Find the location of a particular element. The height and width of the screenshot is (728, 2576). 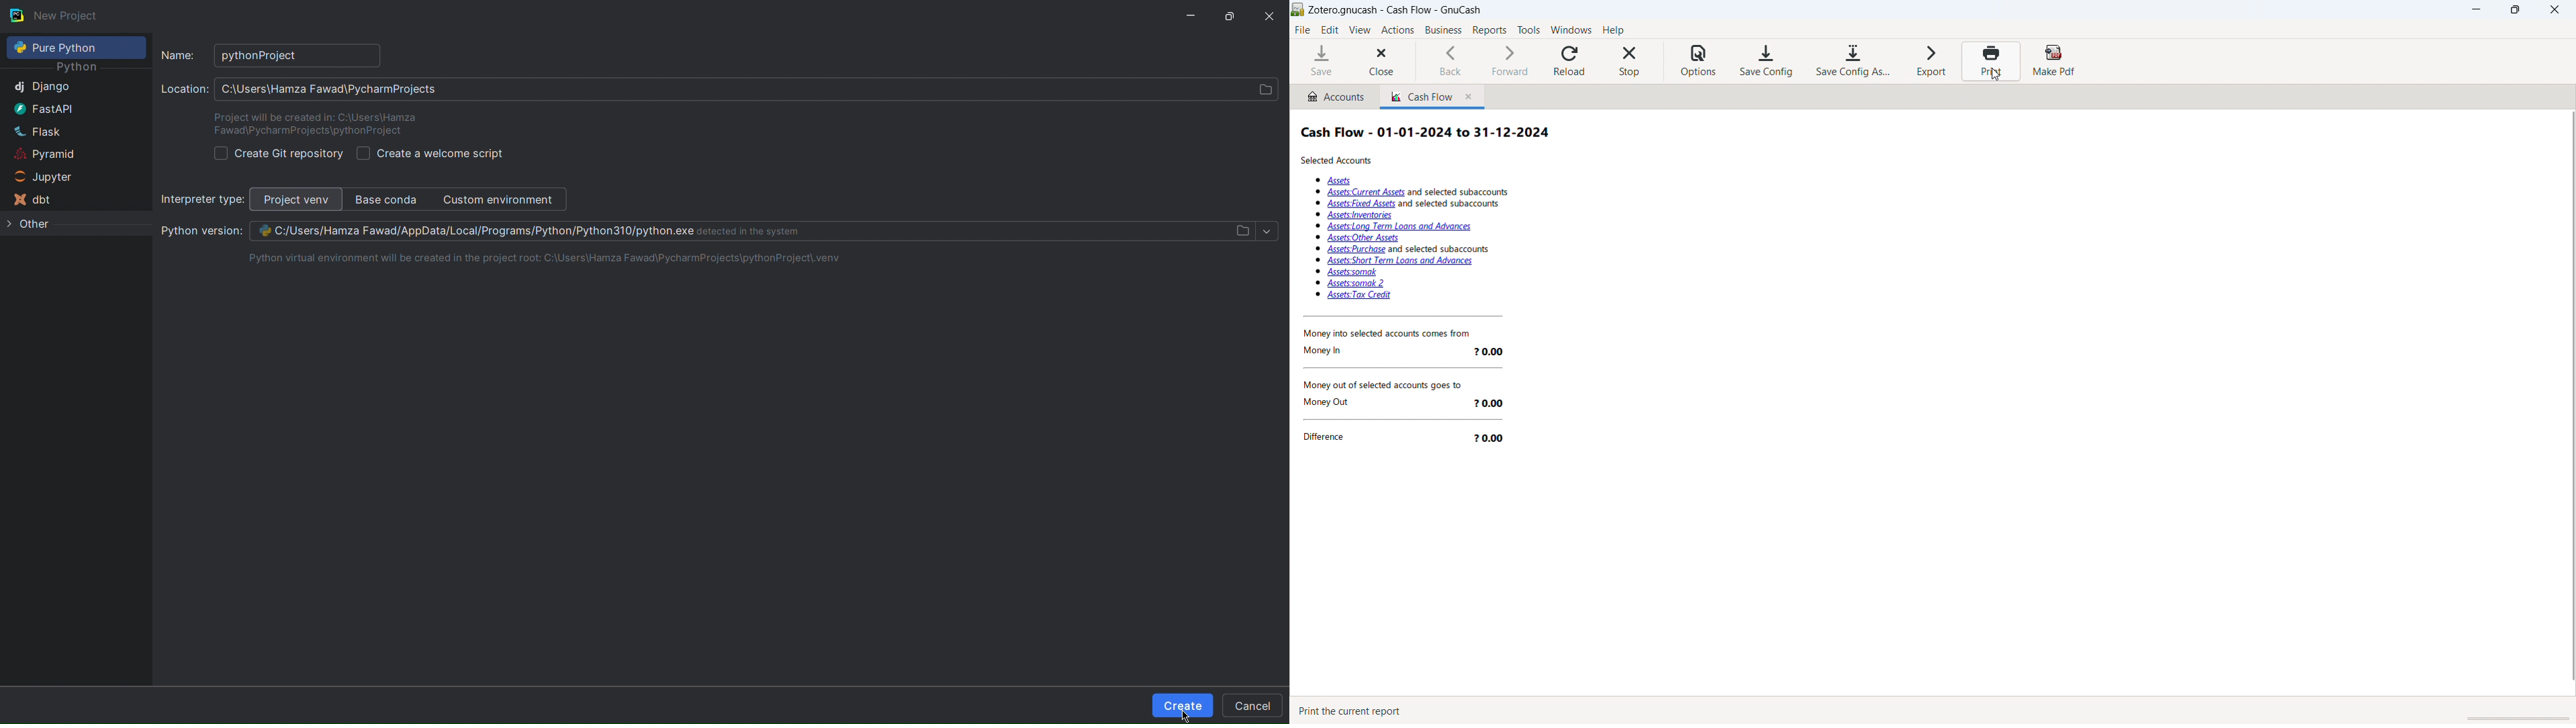

options is located at coordinates (1701, 61).